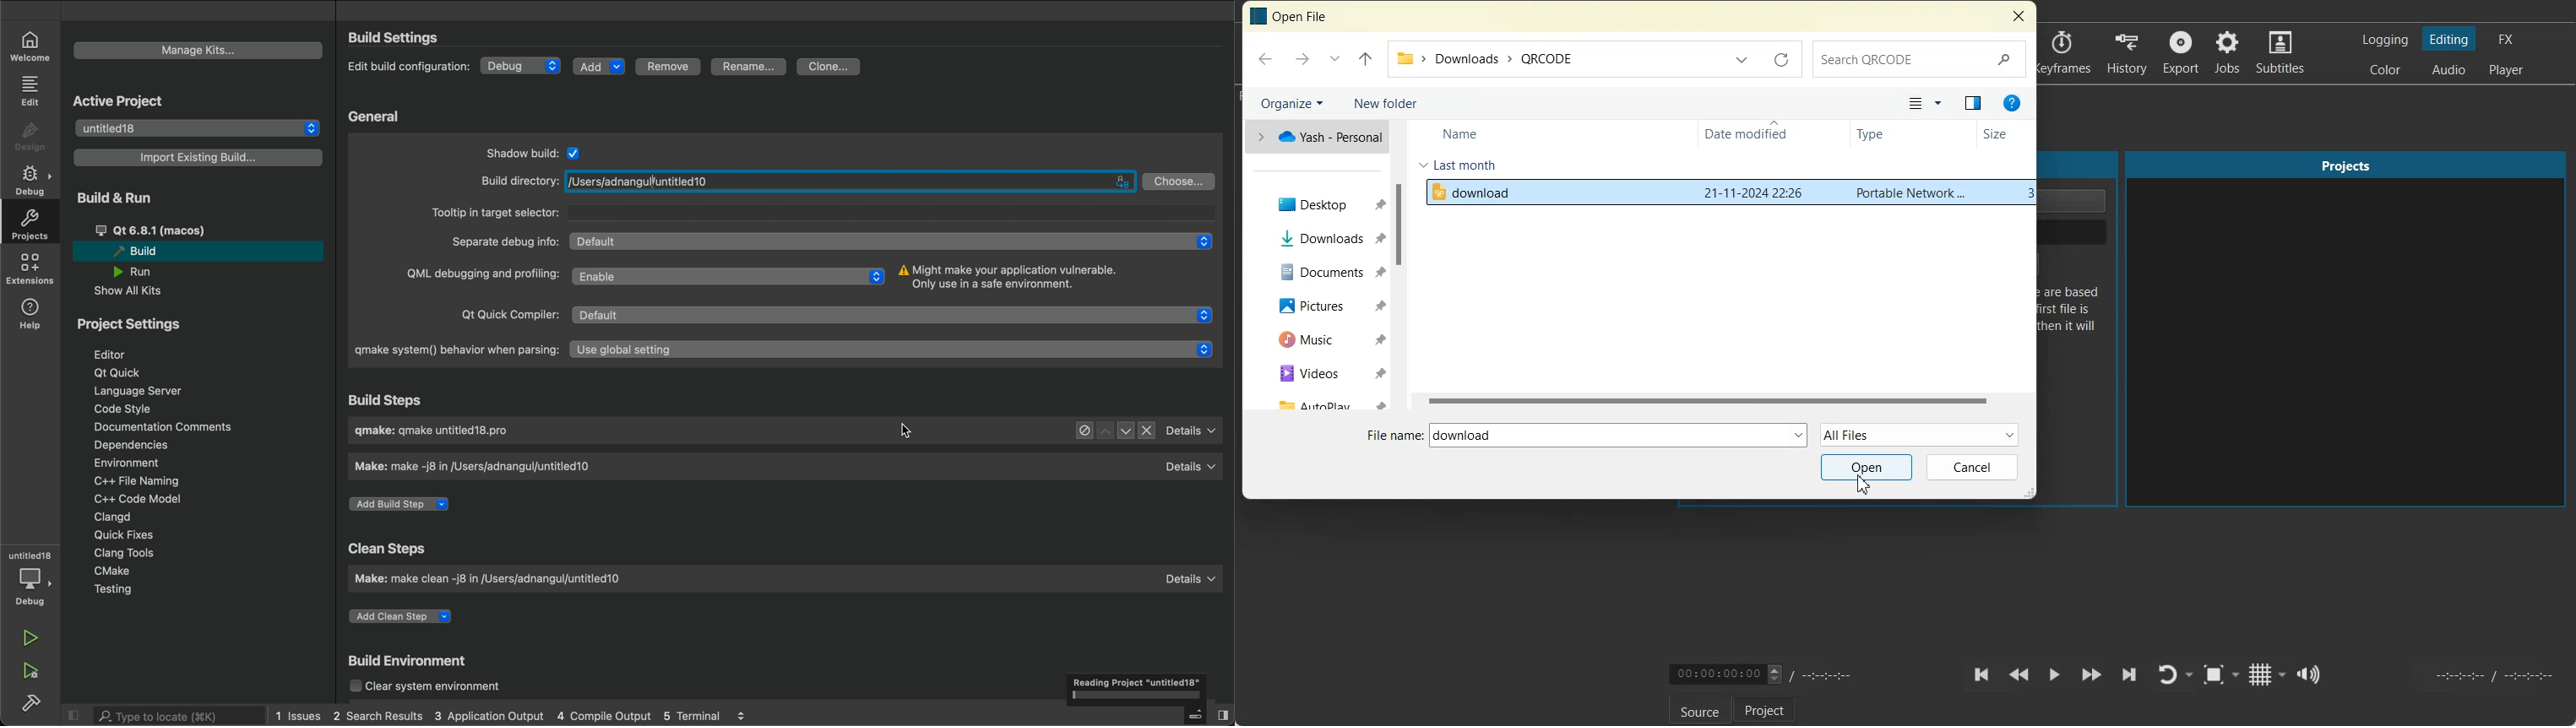 The width and height of the screenshot is (2576, 728). Describe the element at coordinates (1190, 465) in the screenshot. I see `Details` at that location.